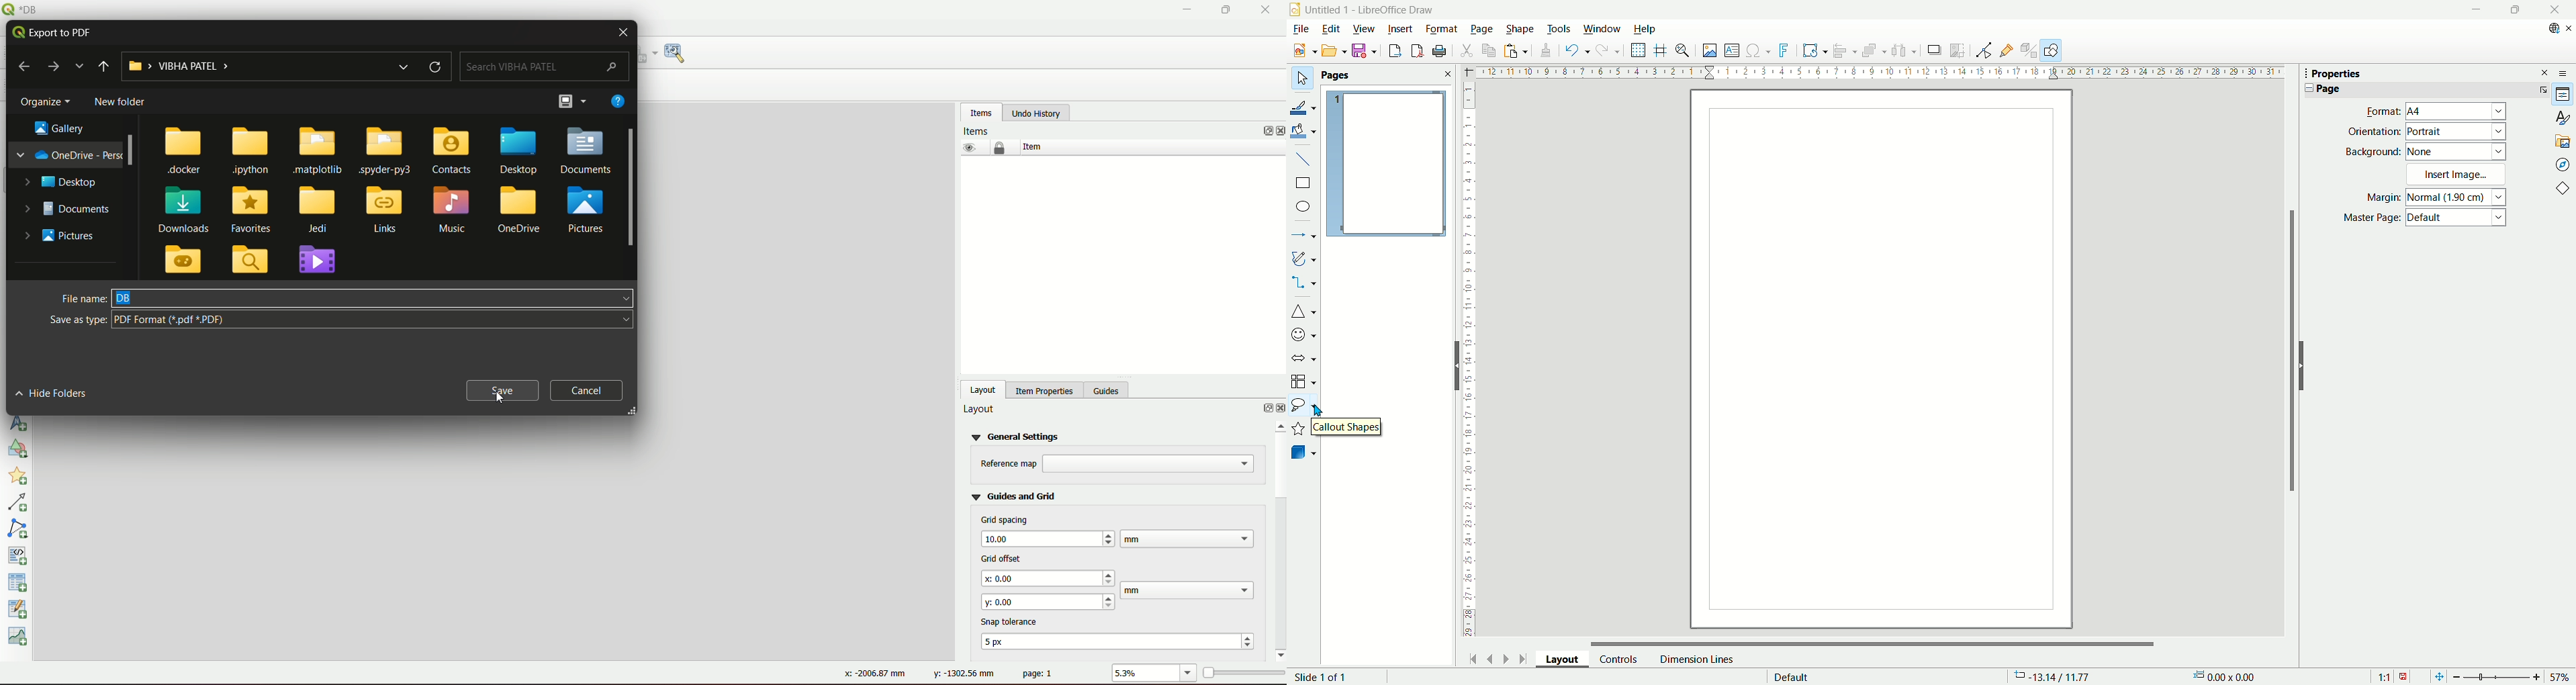  Describe the element at coordinates (2374, 131) in the screenshot. I see `Orientaion` at that location.